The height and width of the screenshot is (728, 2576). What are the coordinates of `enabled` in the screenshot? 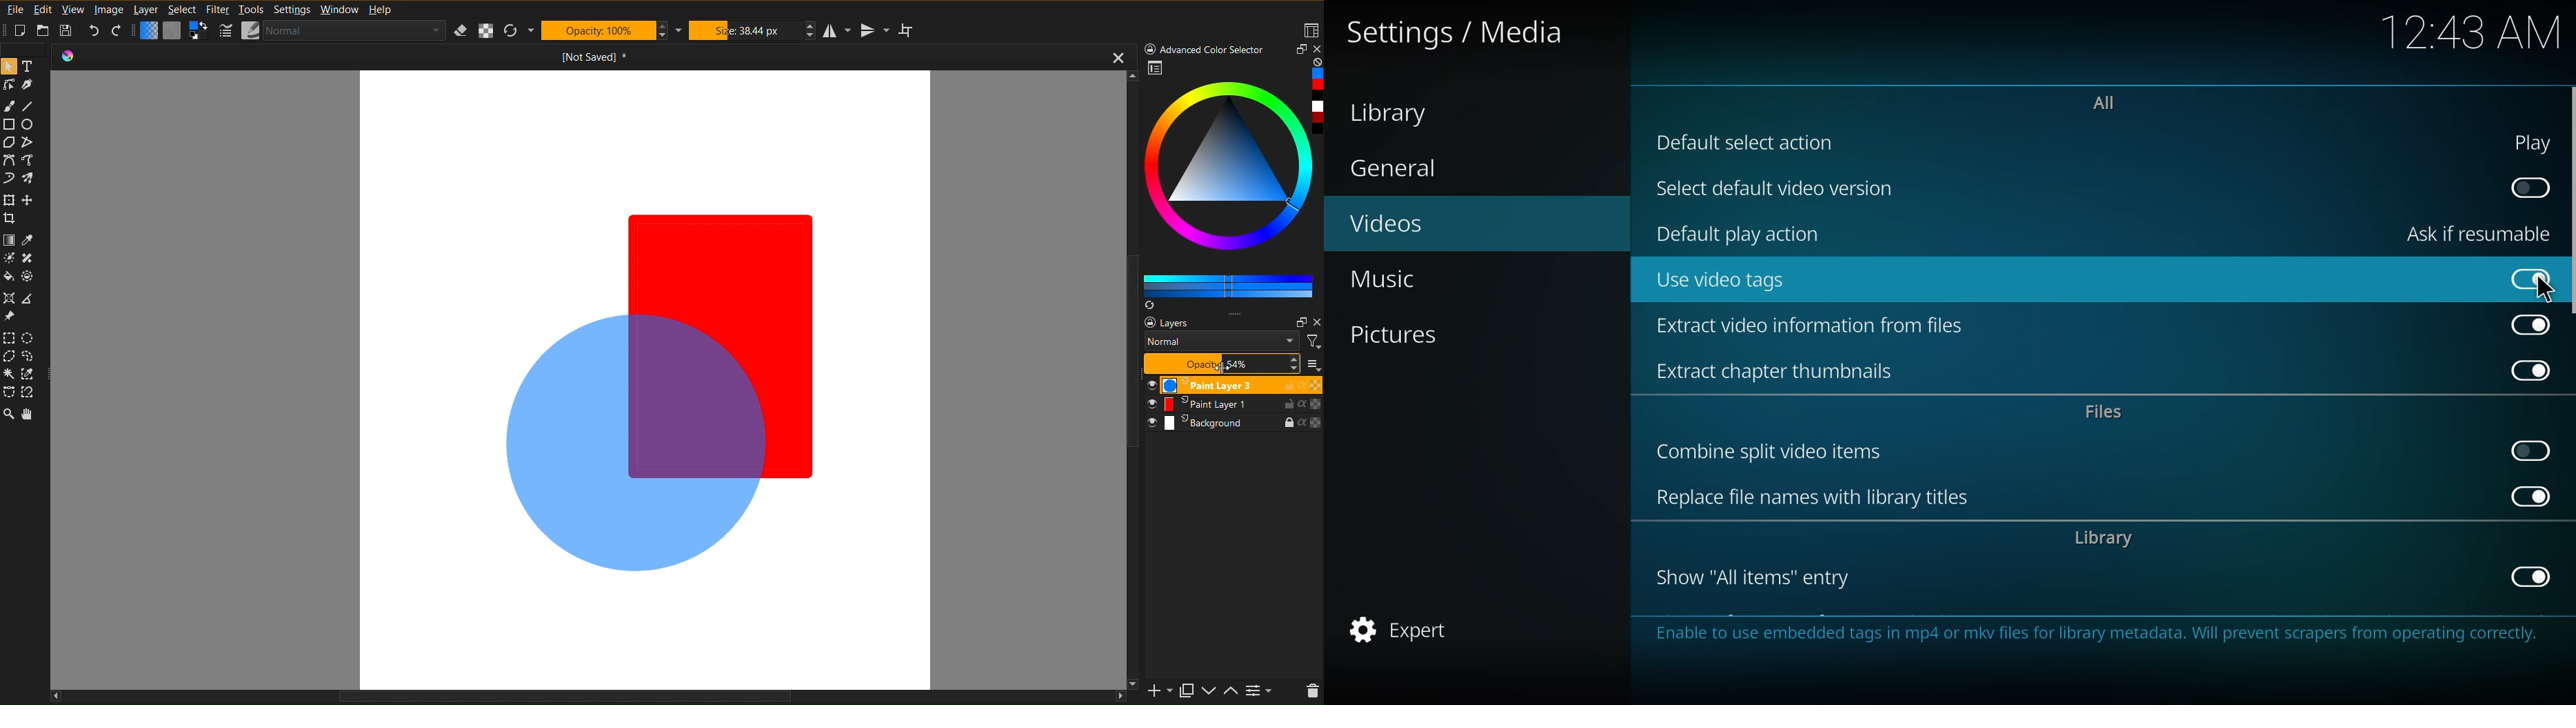 It's located at (2531, 496).